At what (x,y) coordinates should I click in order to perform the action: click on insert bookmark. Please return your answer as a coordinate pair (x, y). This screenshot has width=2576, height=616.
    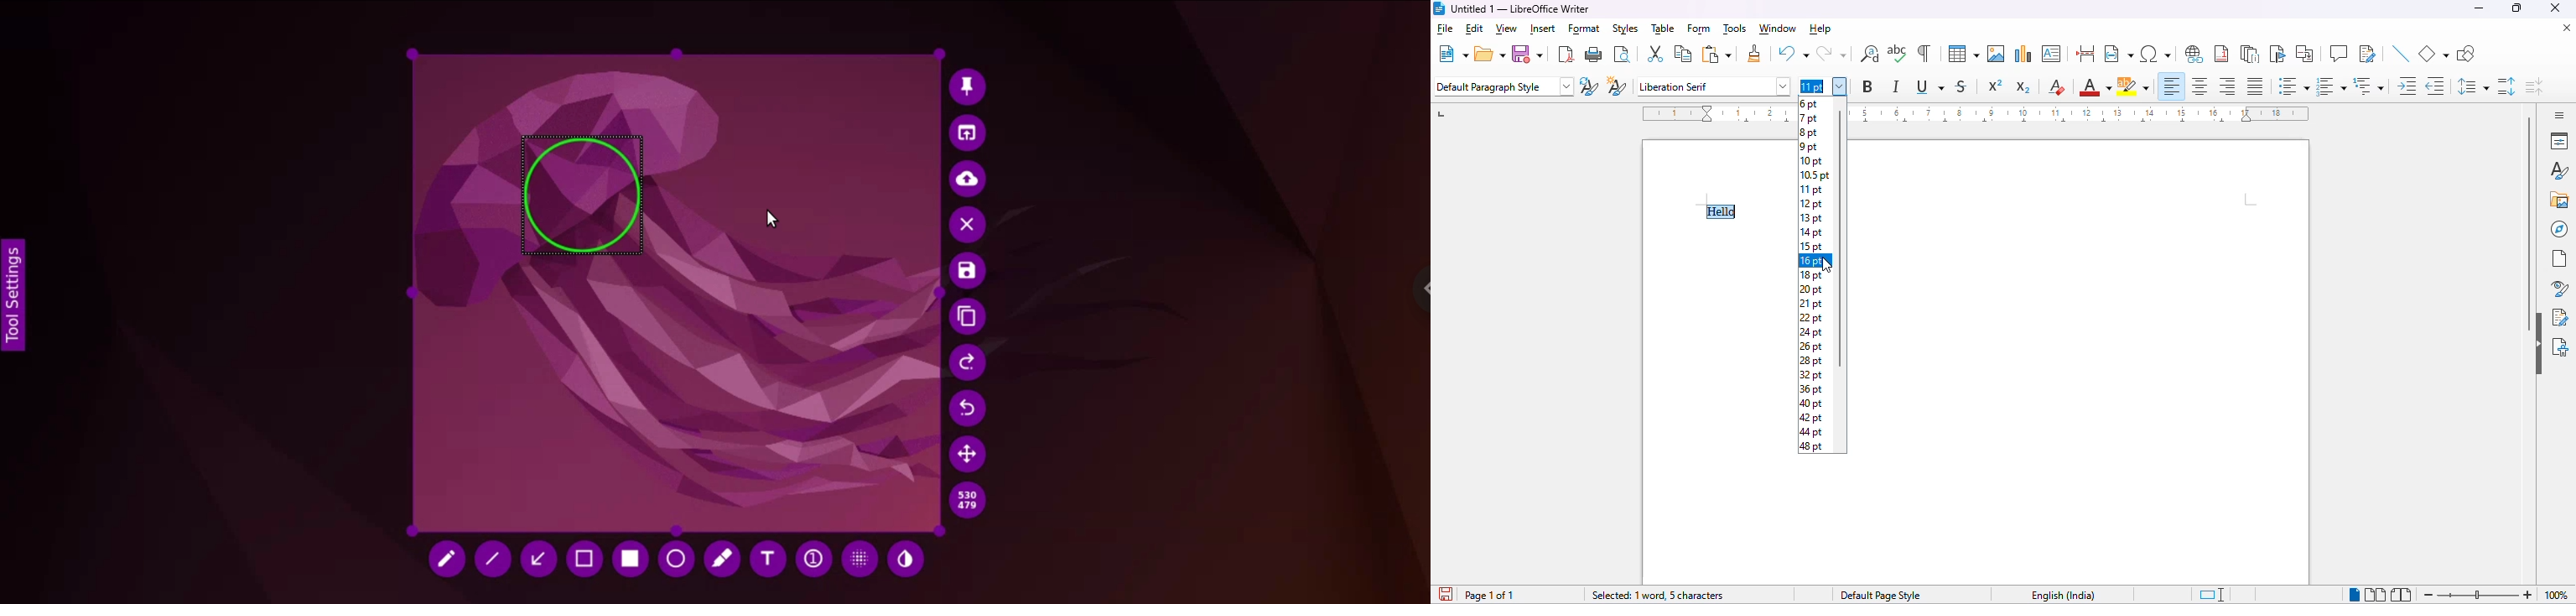
    Looking at the image, I should click on (2279, 54).